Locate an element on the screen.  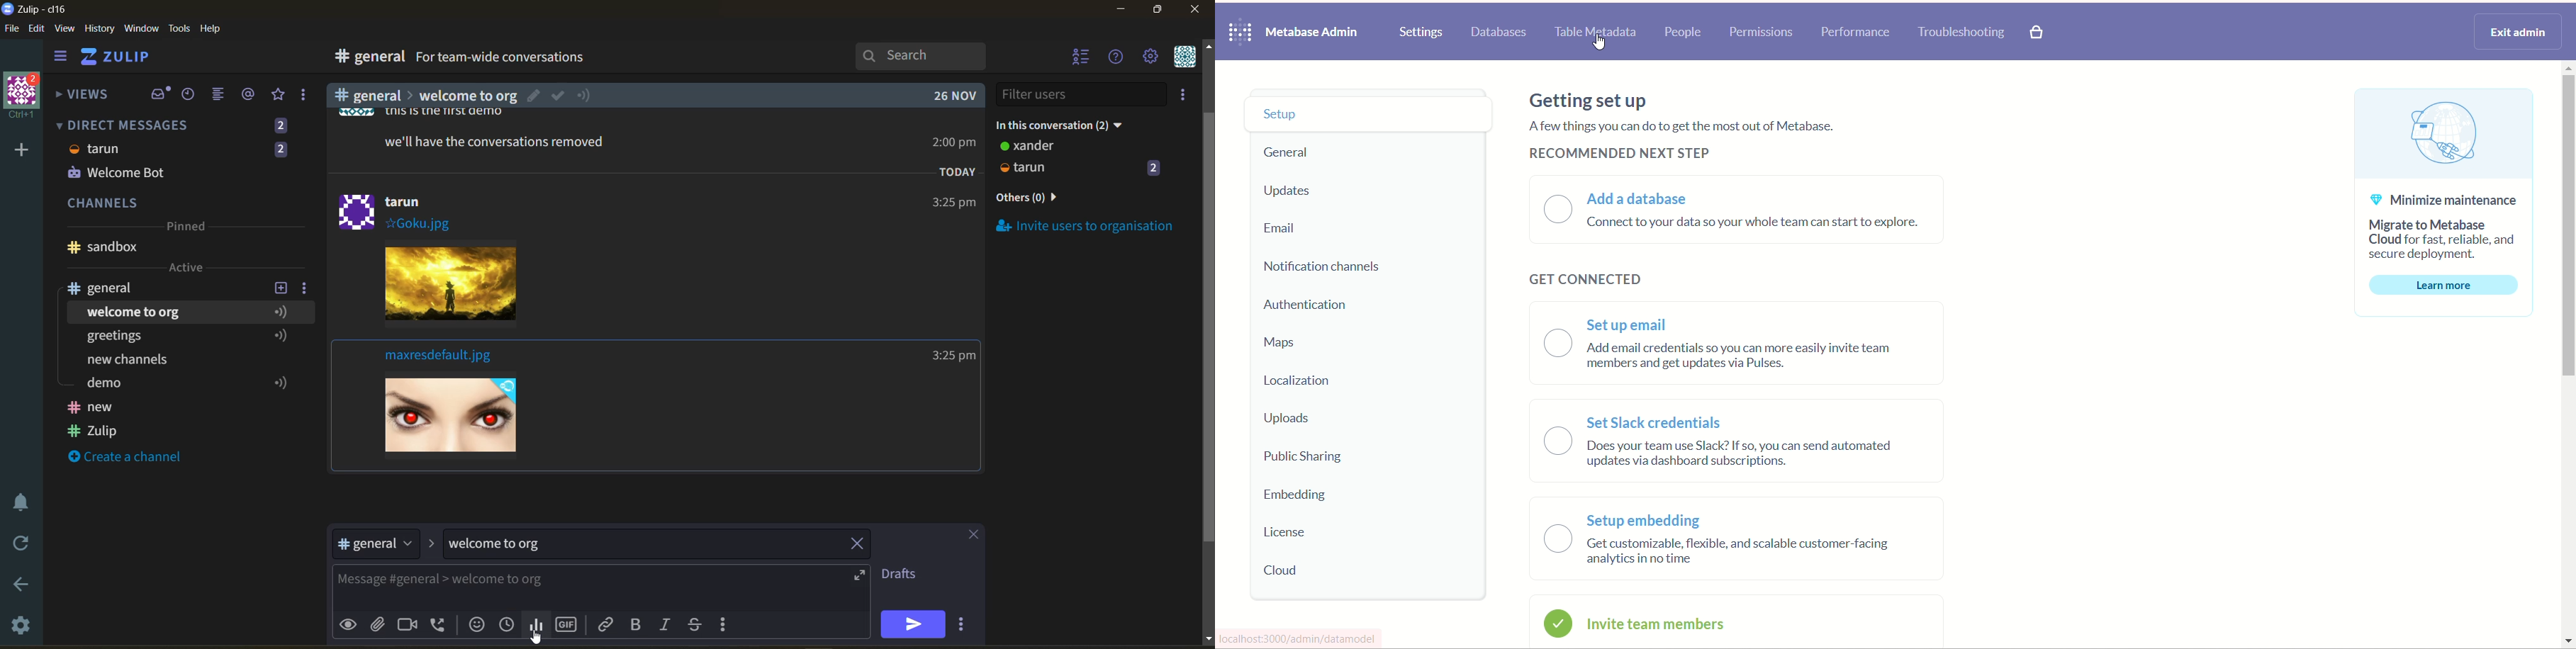
personal menu is located at coordinates (1183, 58).